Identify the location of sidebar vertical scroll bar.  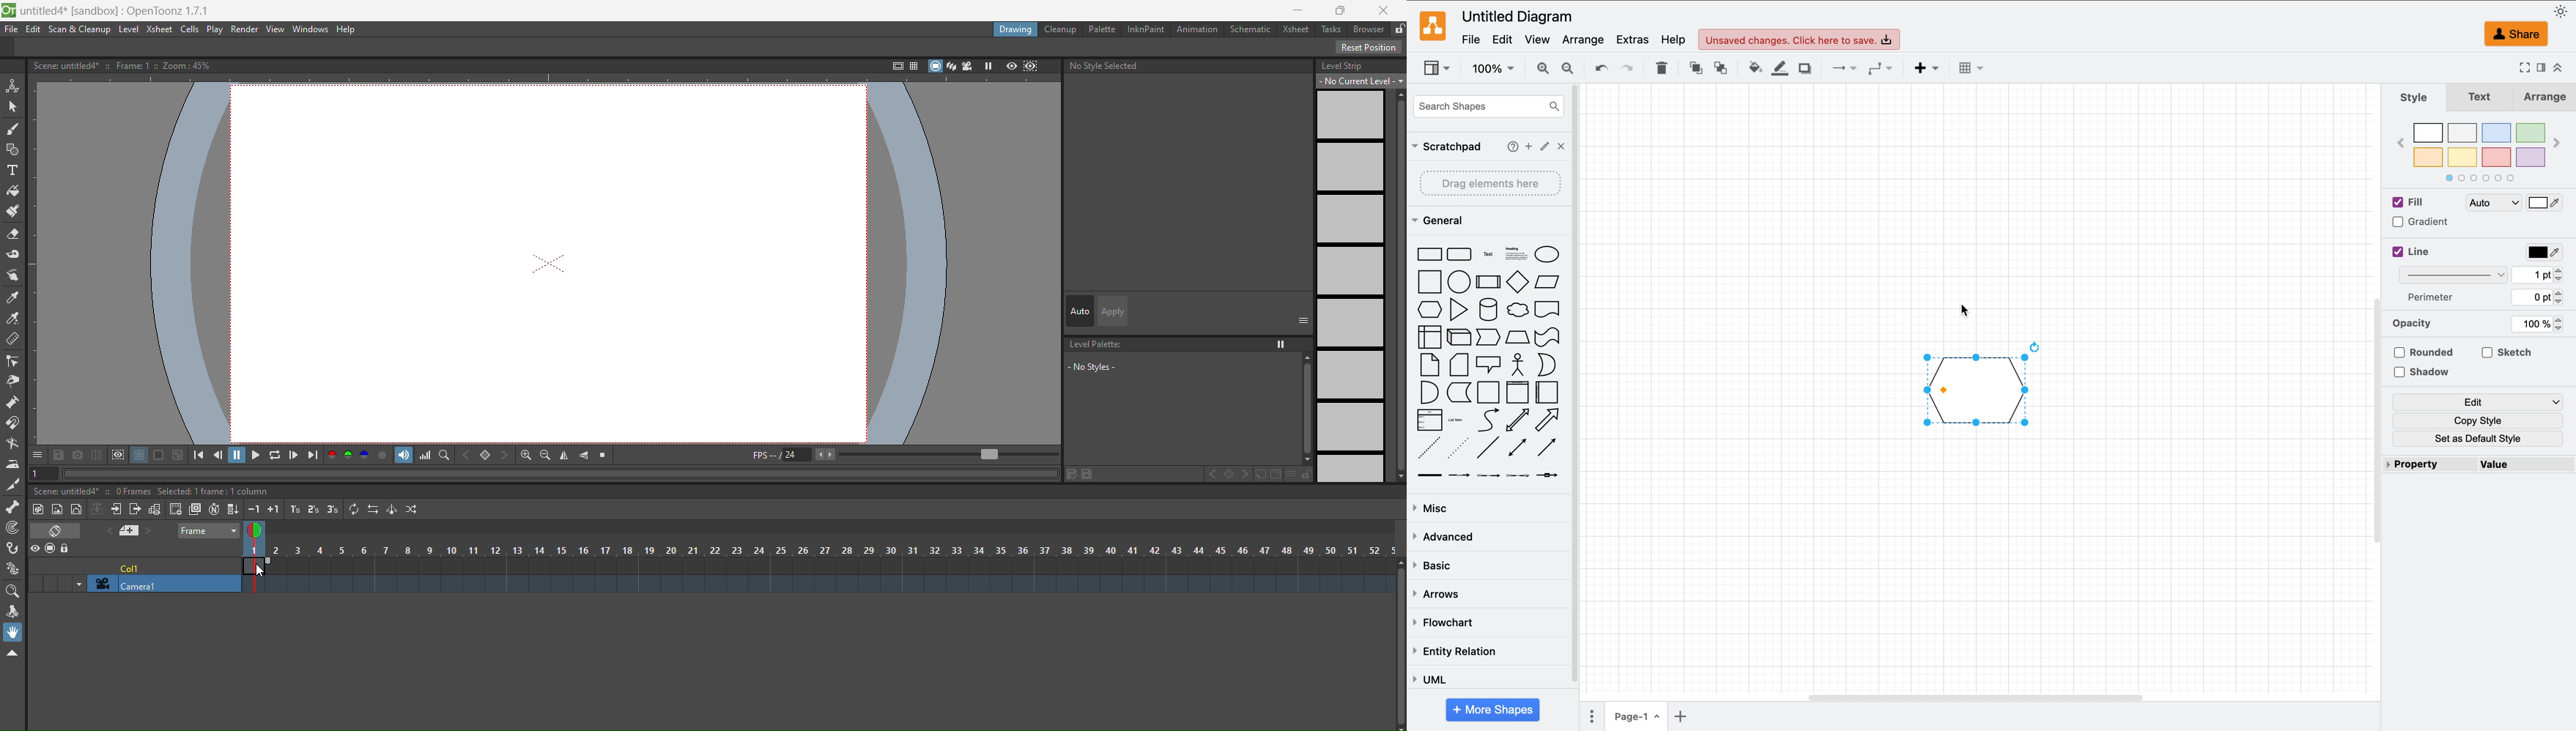
(1578, 384).